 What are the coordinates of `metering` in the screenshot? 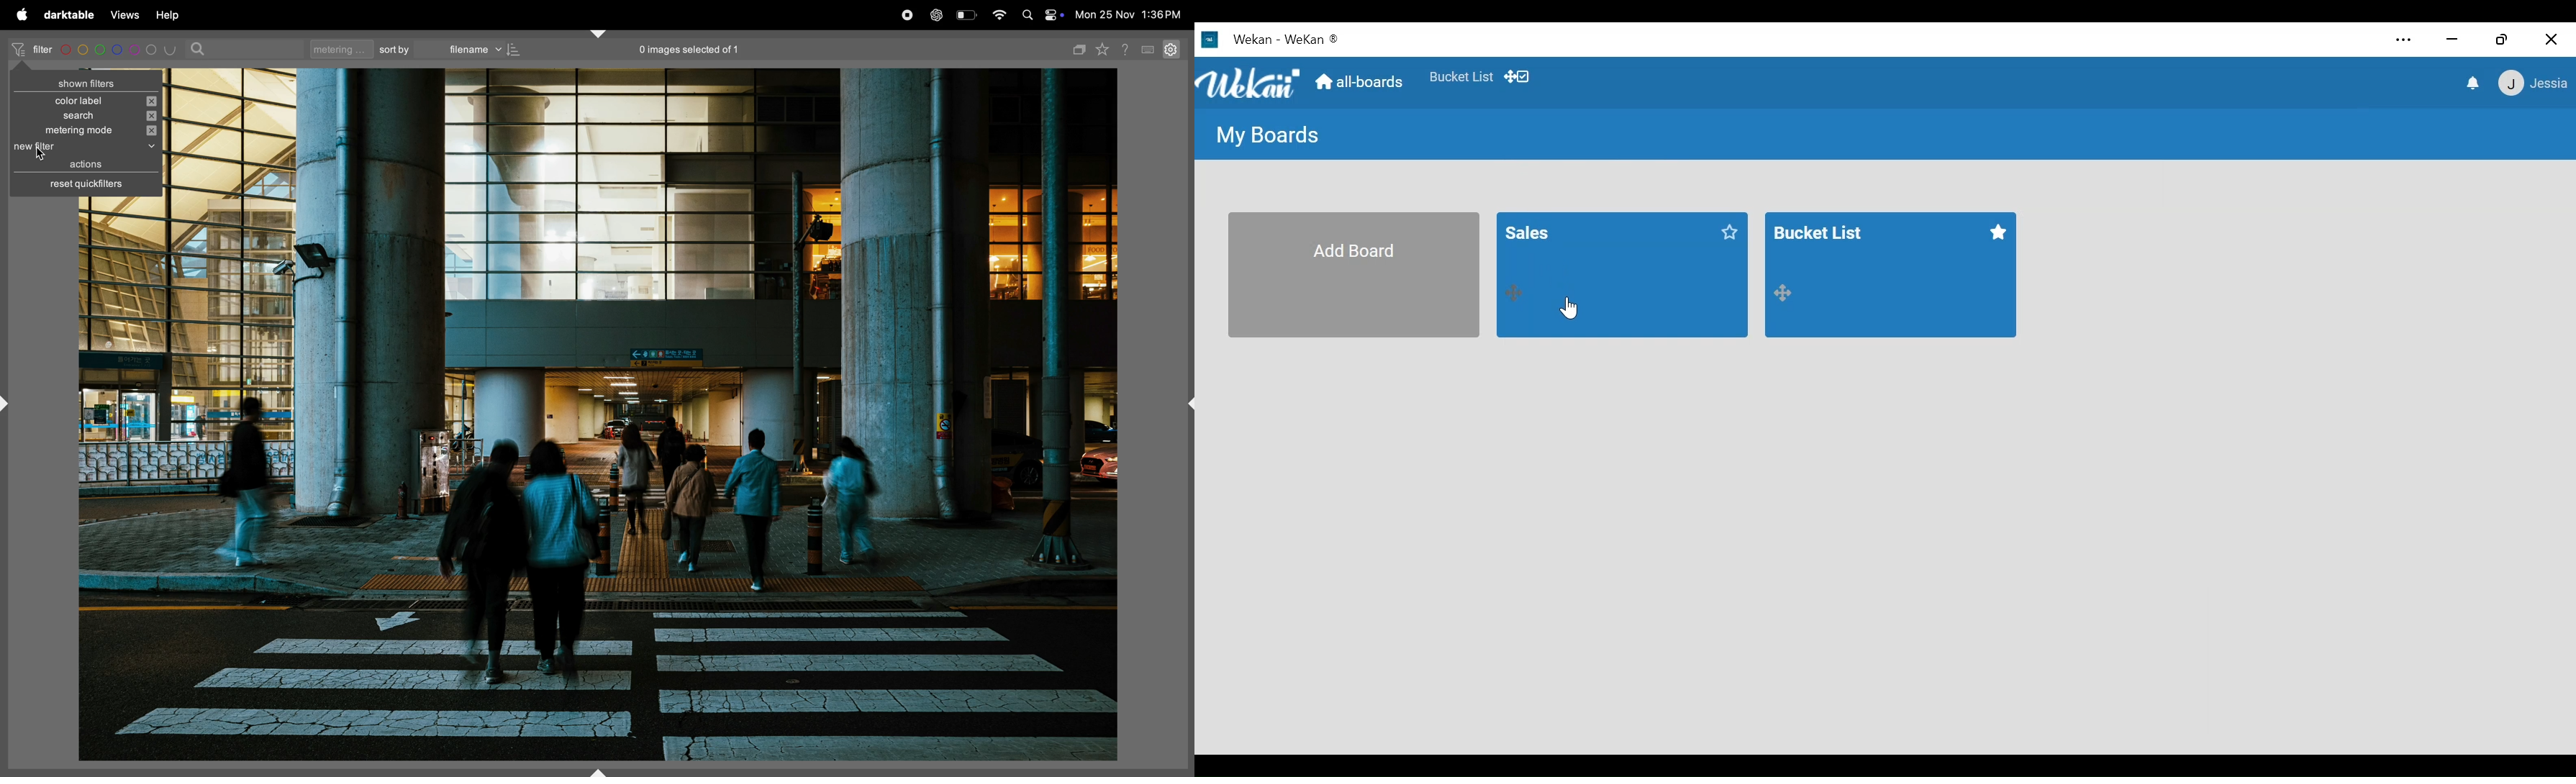 It's located at (339, 49).